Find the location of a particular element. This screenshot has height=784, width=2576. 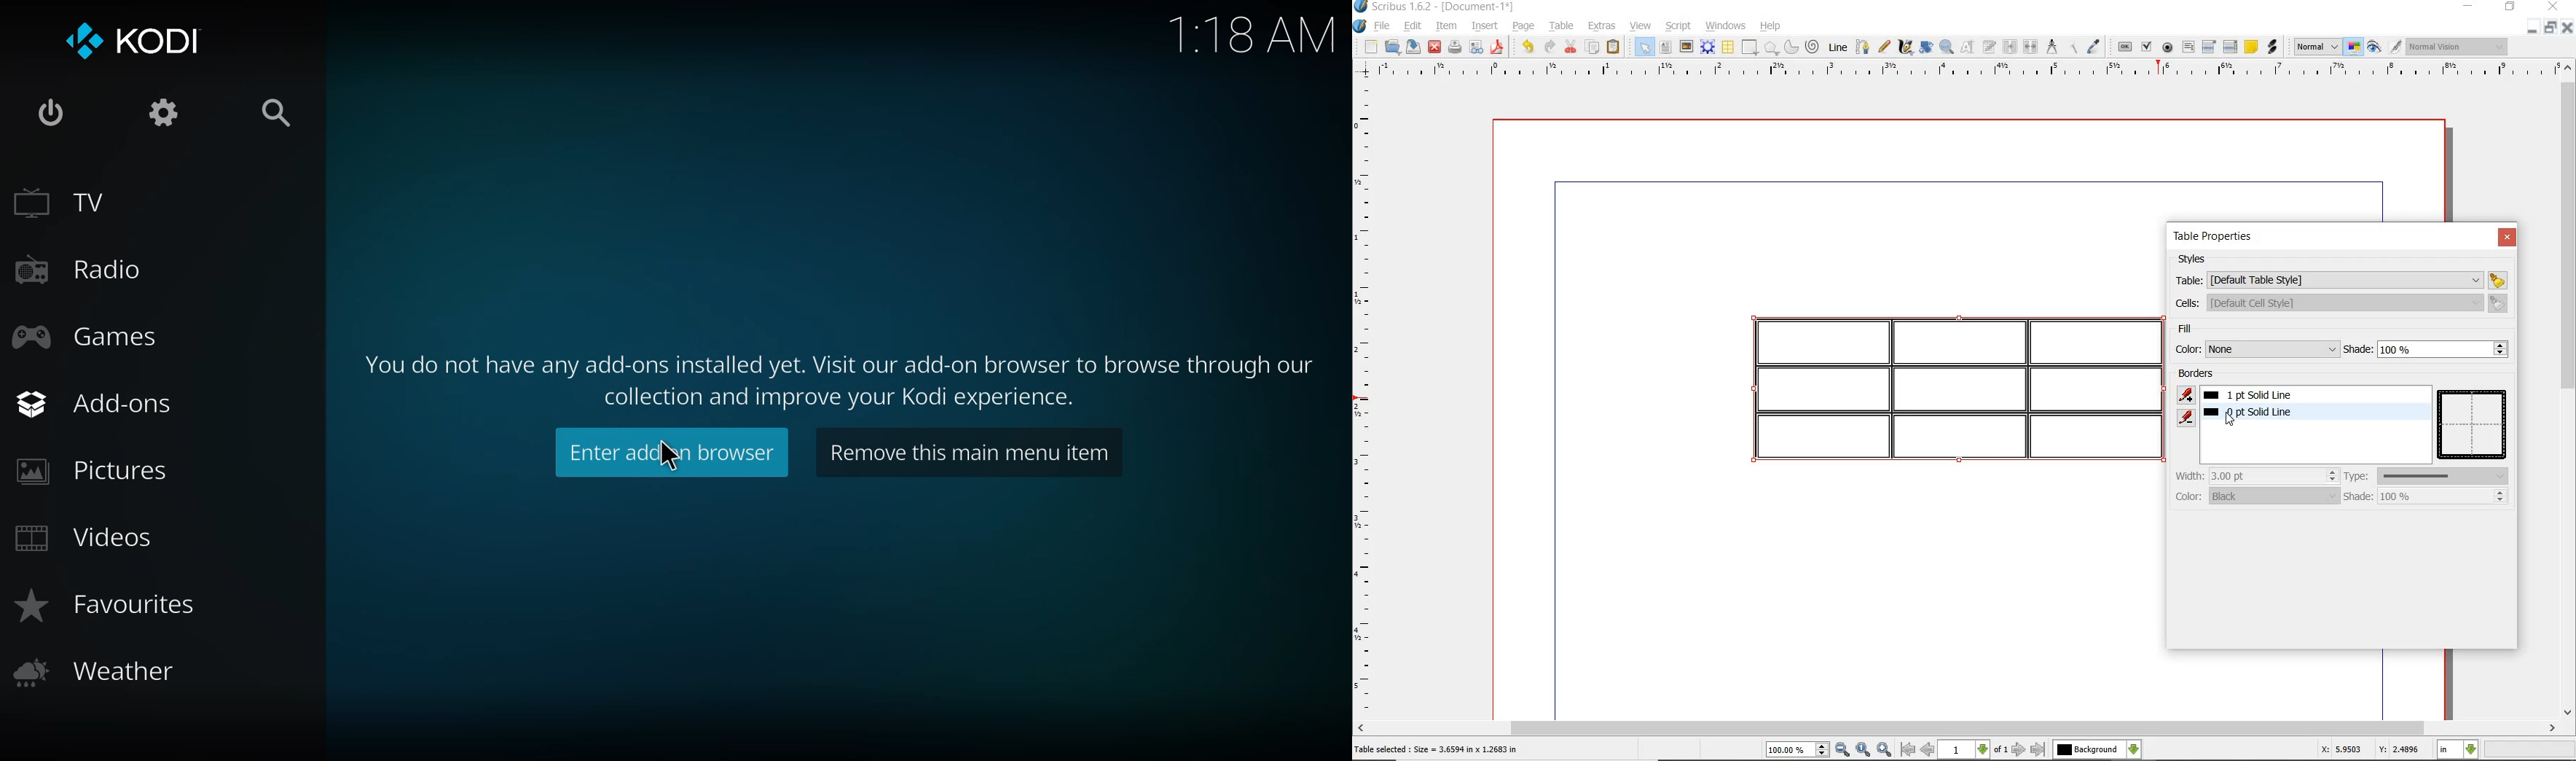

edit in preview mode is located at coordinates (2395, 47).